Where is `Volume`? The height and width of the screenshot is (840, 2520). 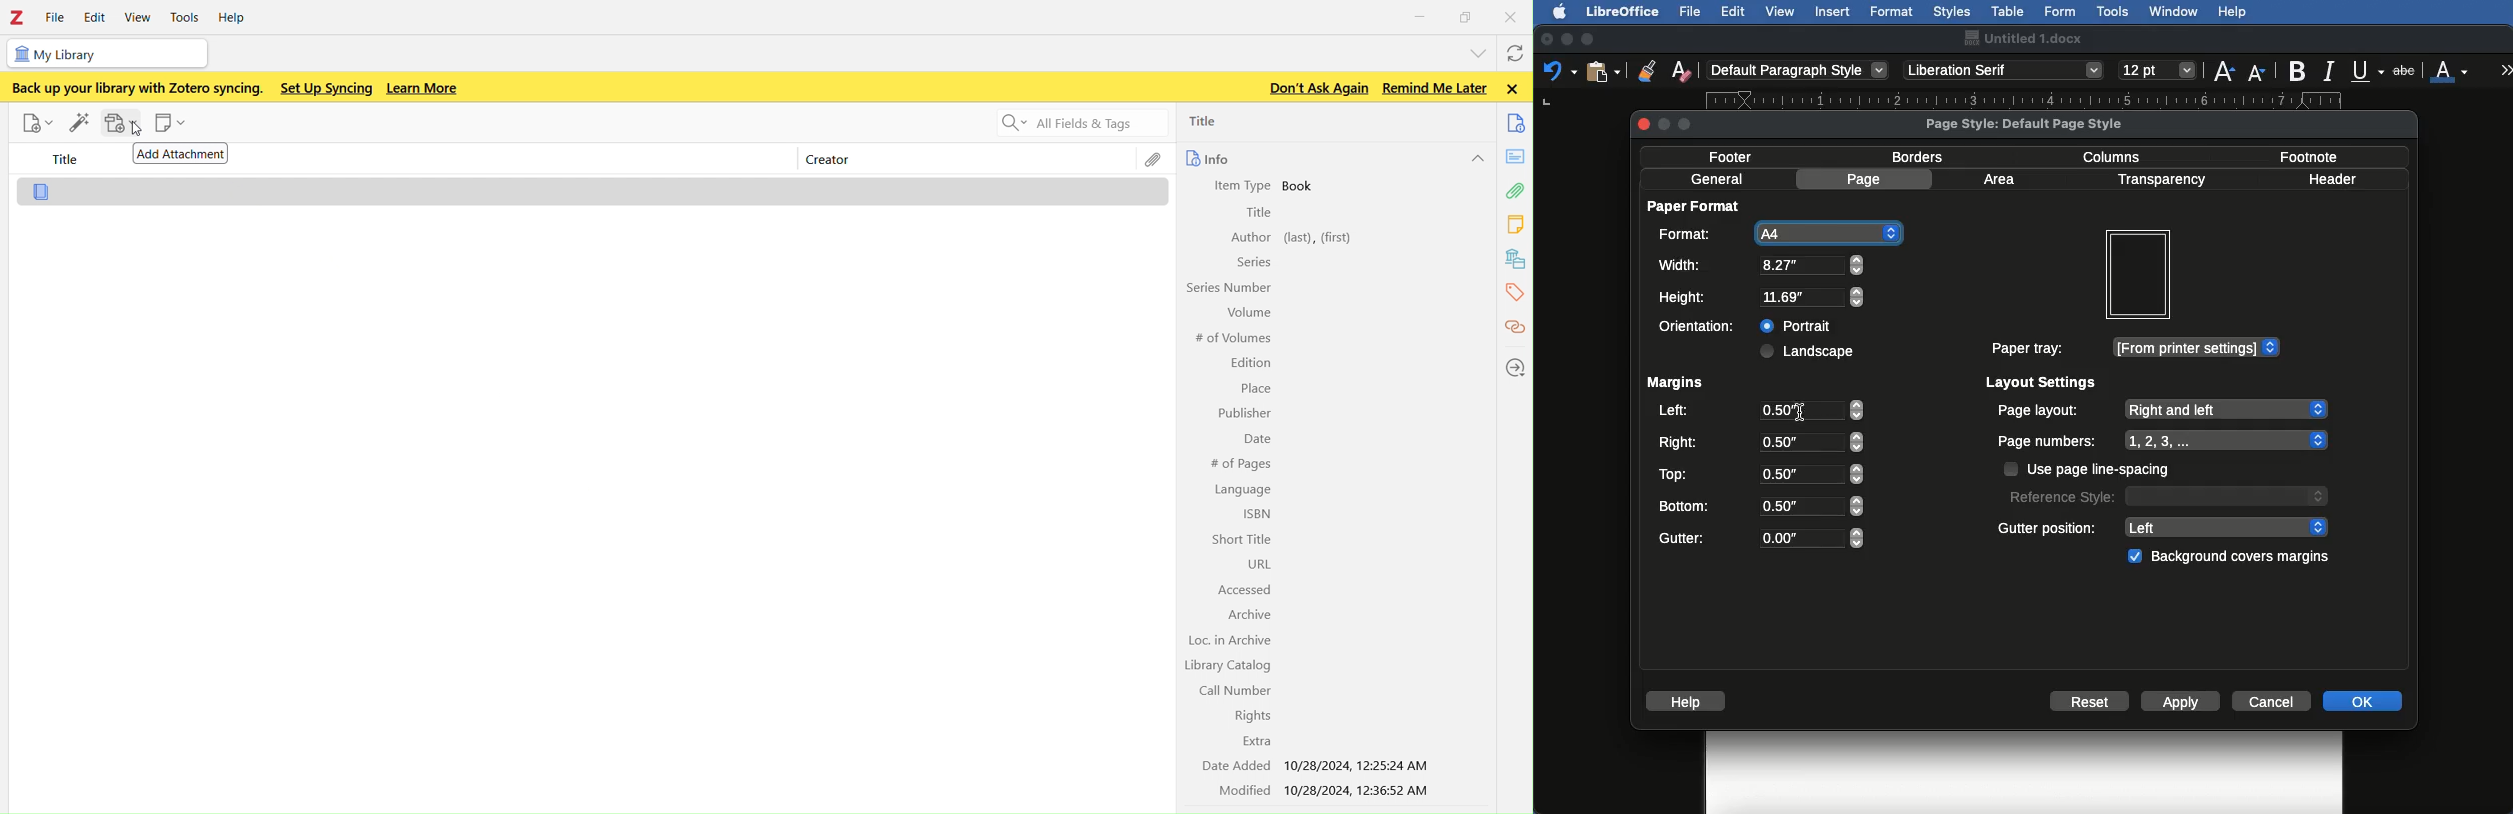
Volume is located at coordinates (1247, 312).